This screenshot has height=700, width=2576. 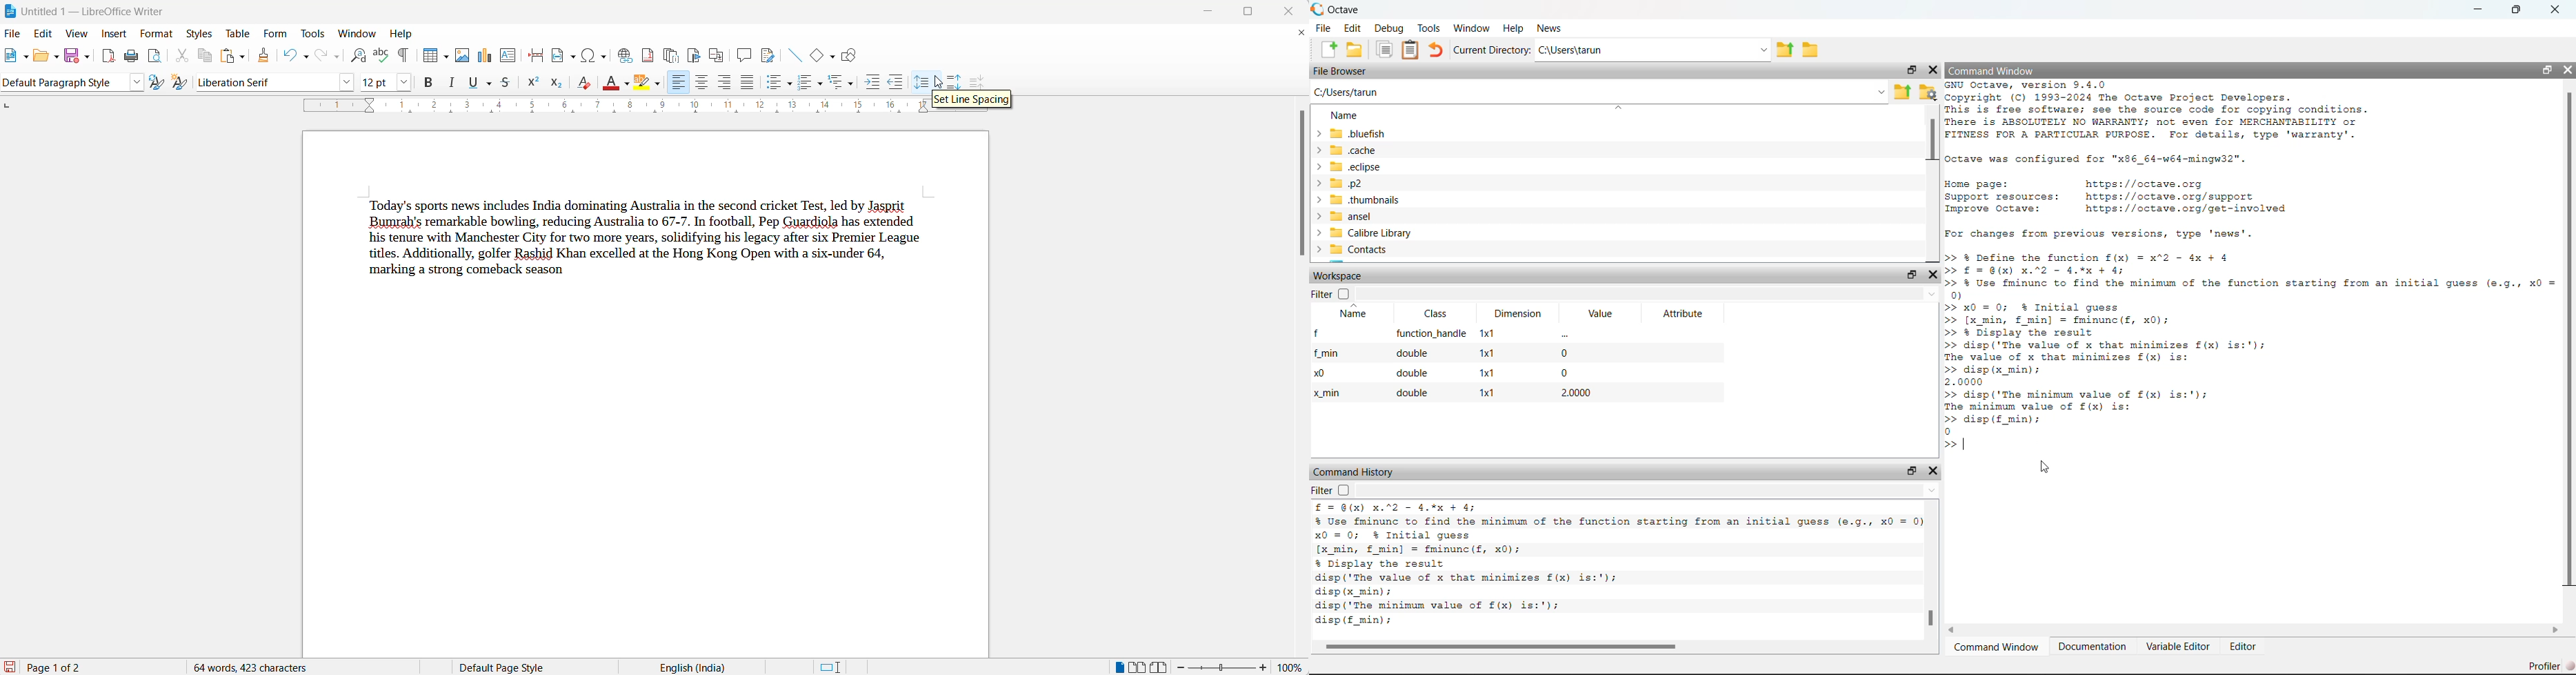 What do you see at coordinates (1264, 666) in the screenshot?
I see `increase zoom` at bounding box center [1264, 666].